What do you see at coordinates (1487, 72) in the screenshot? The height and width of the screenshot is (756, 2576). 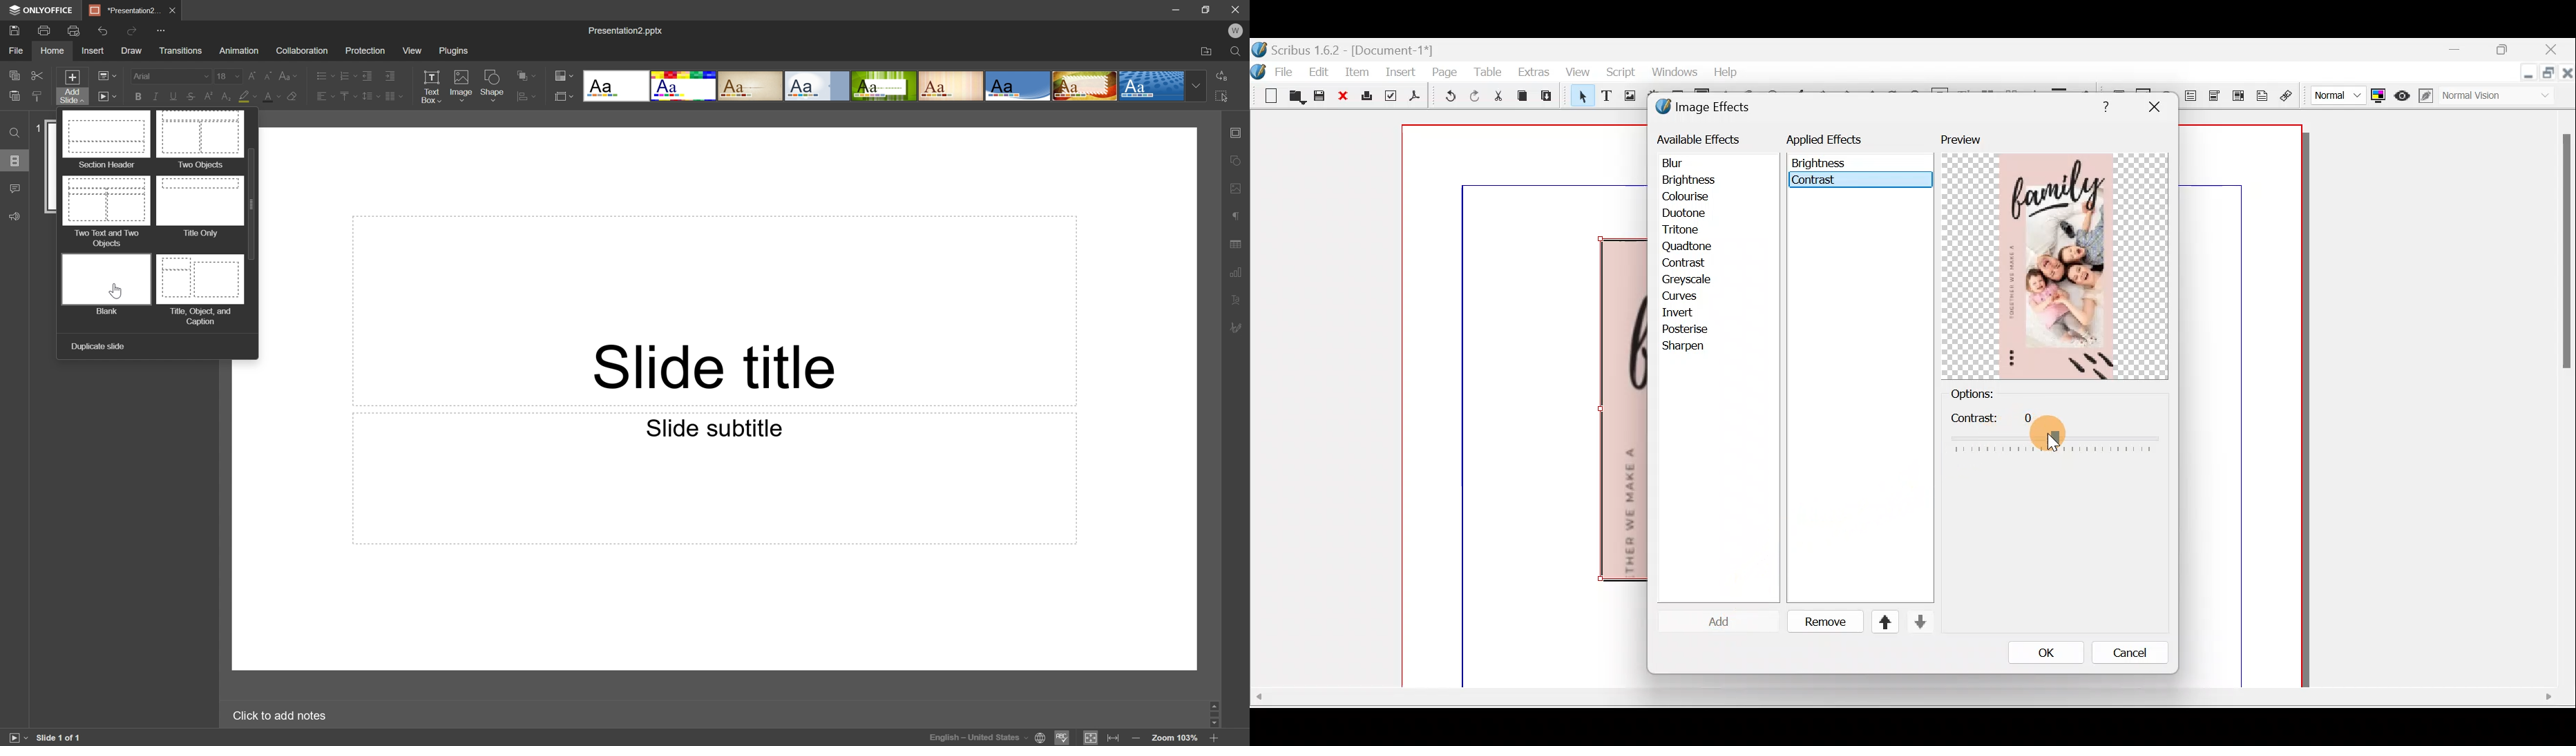 I see `Table` at bounding box center [1487, 72].